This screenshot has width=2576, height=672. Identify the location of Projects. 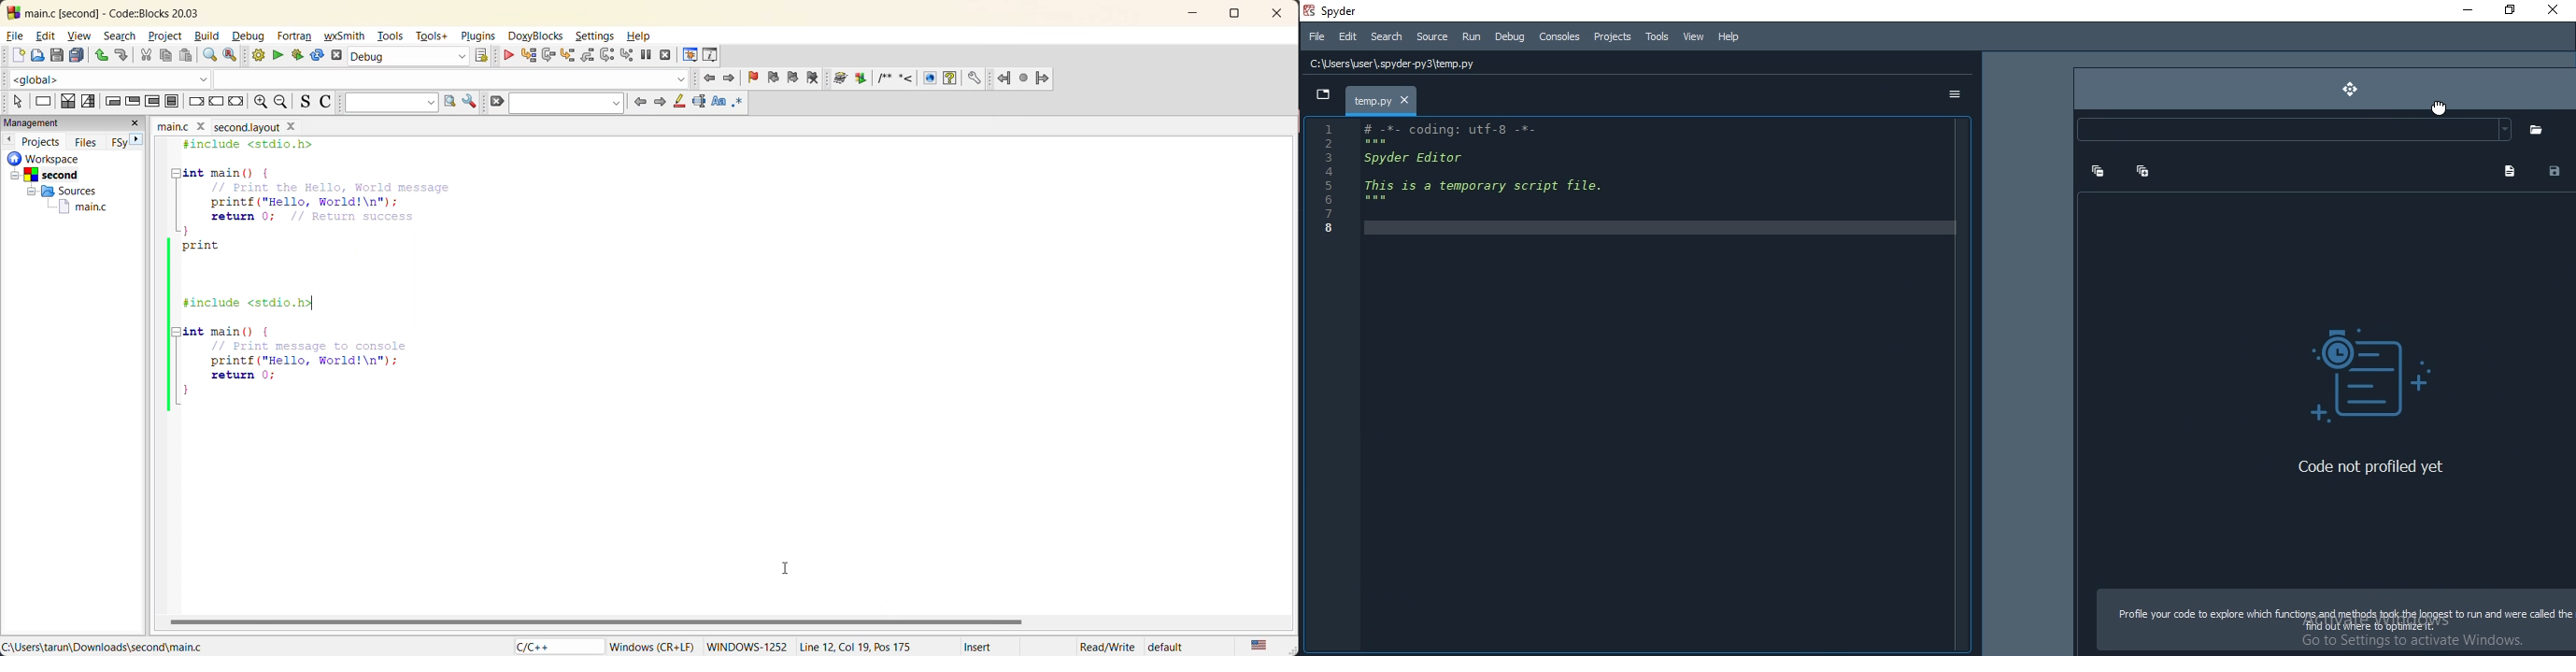
(1611, 37).